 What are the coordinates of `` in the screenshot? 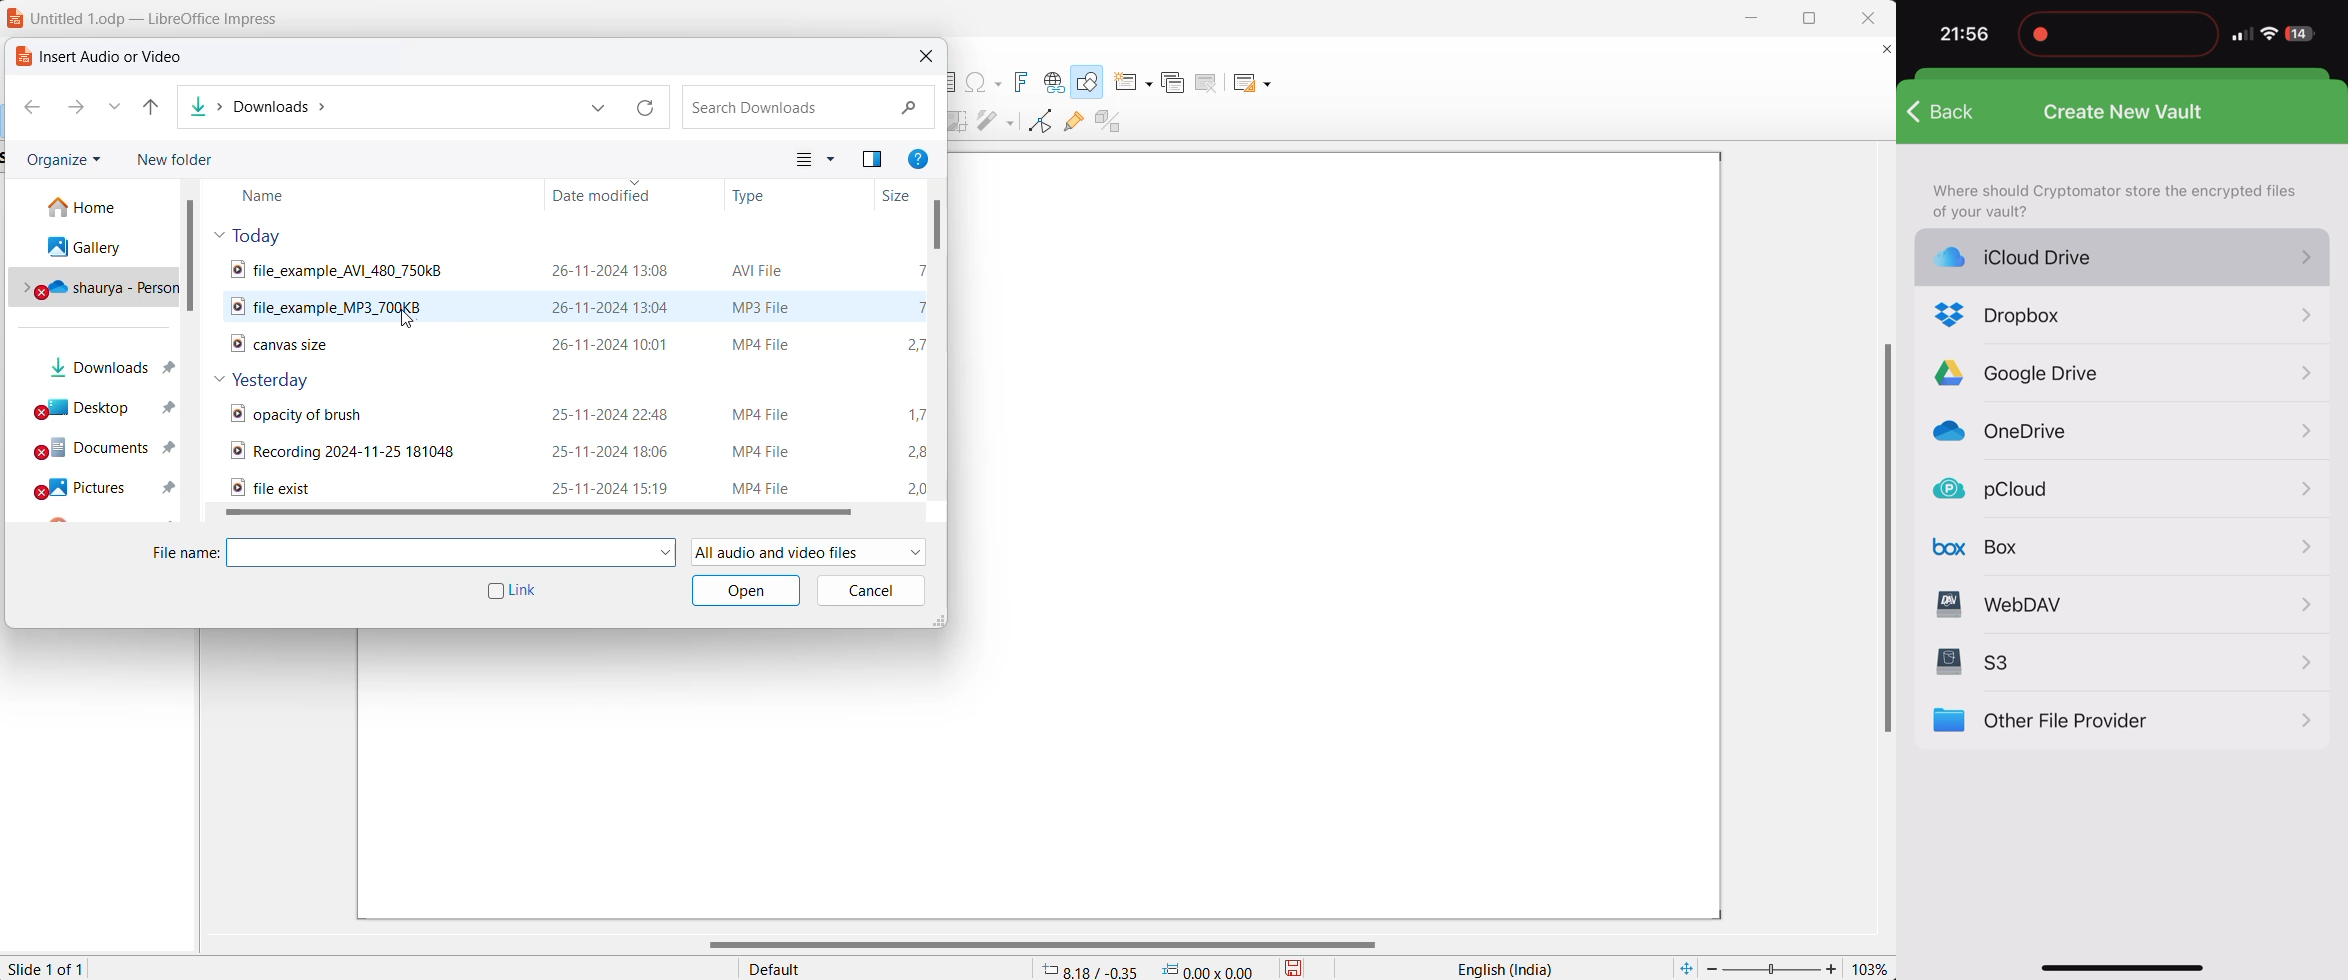 It's located at (1496, 967).